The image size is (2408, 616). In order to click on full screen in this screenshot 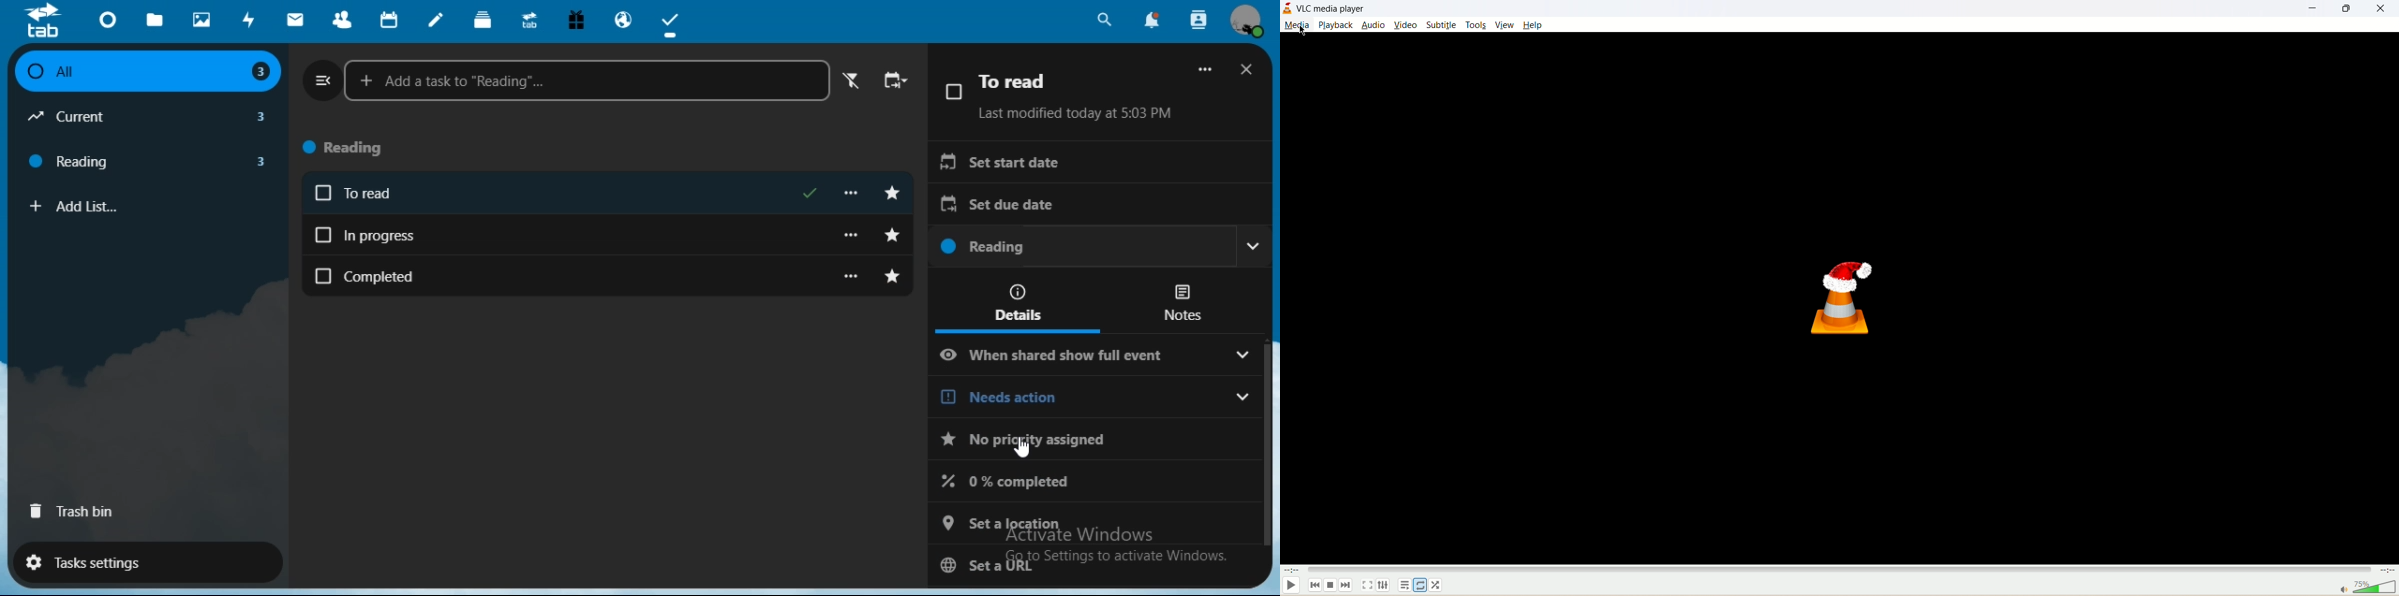, I will do `click(1368, 584)`.